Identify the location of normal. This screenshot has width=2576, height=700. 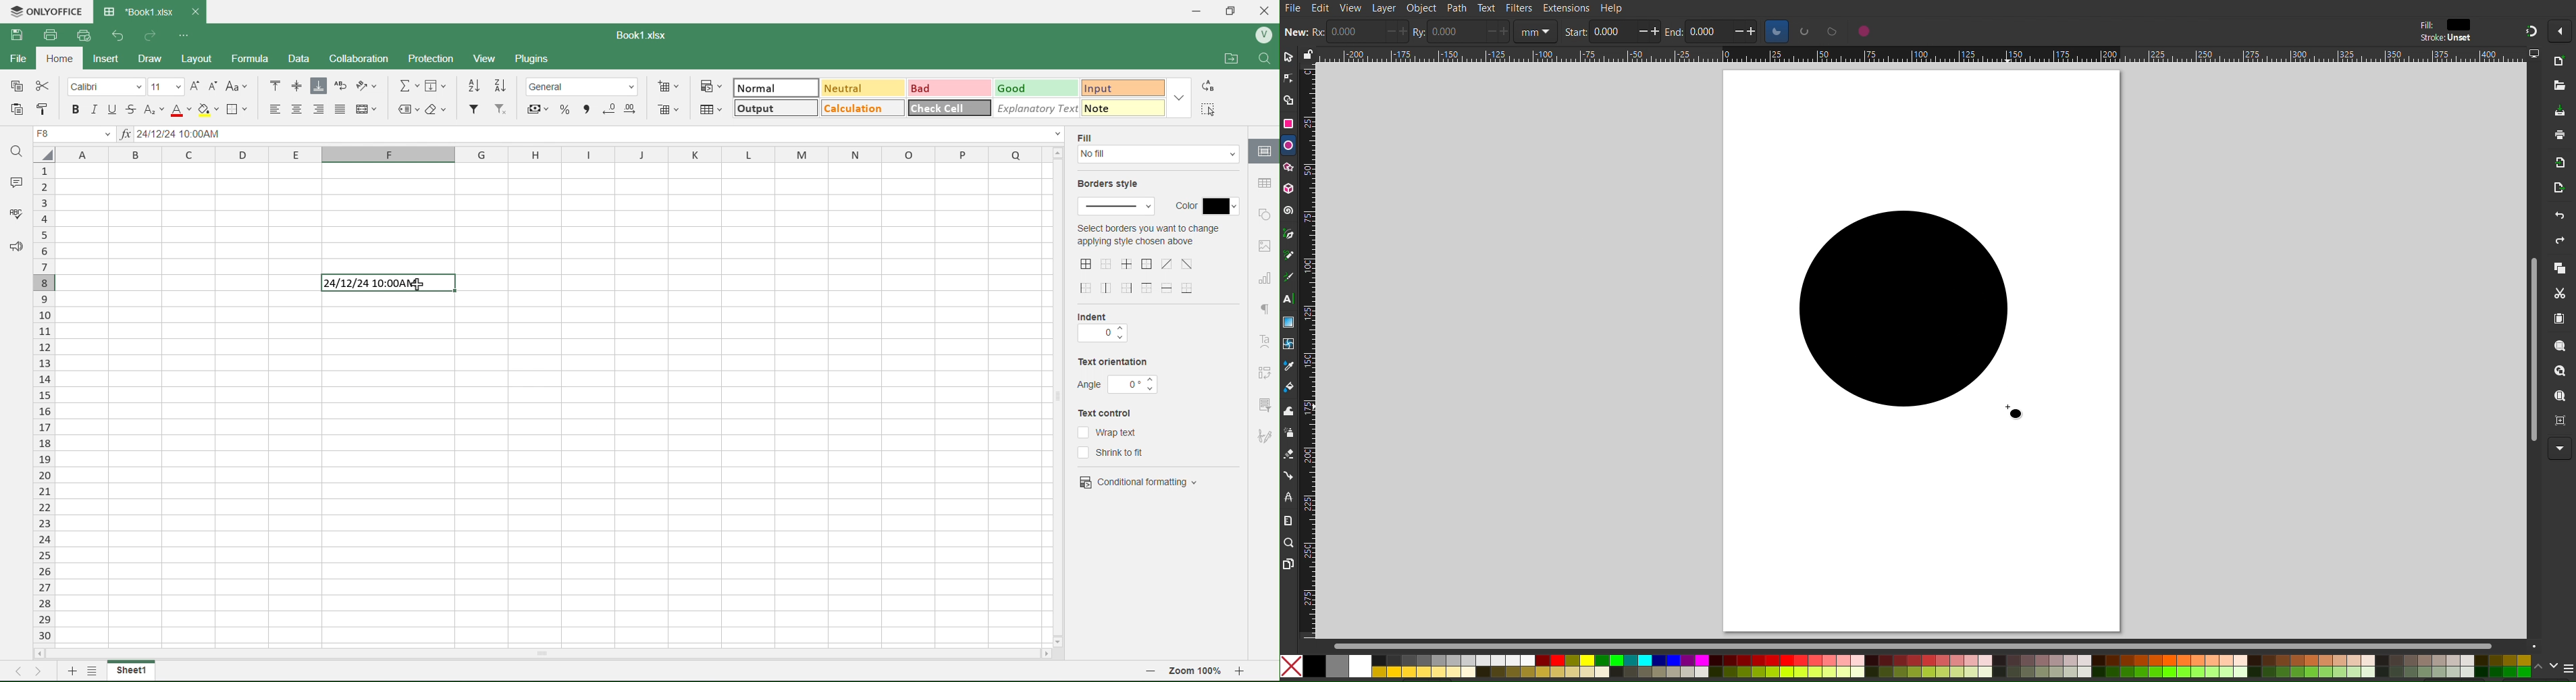
(759, 88).